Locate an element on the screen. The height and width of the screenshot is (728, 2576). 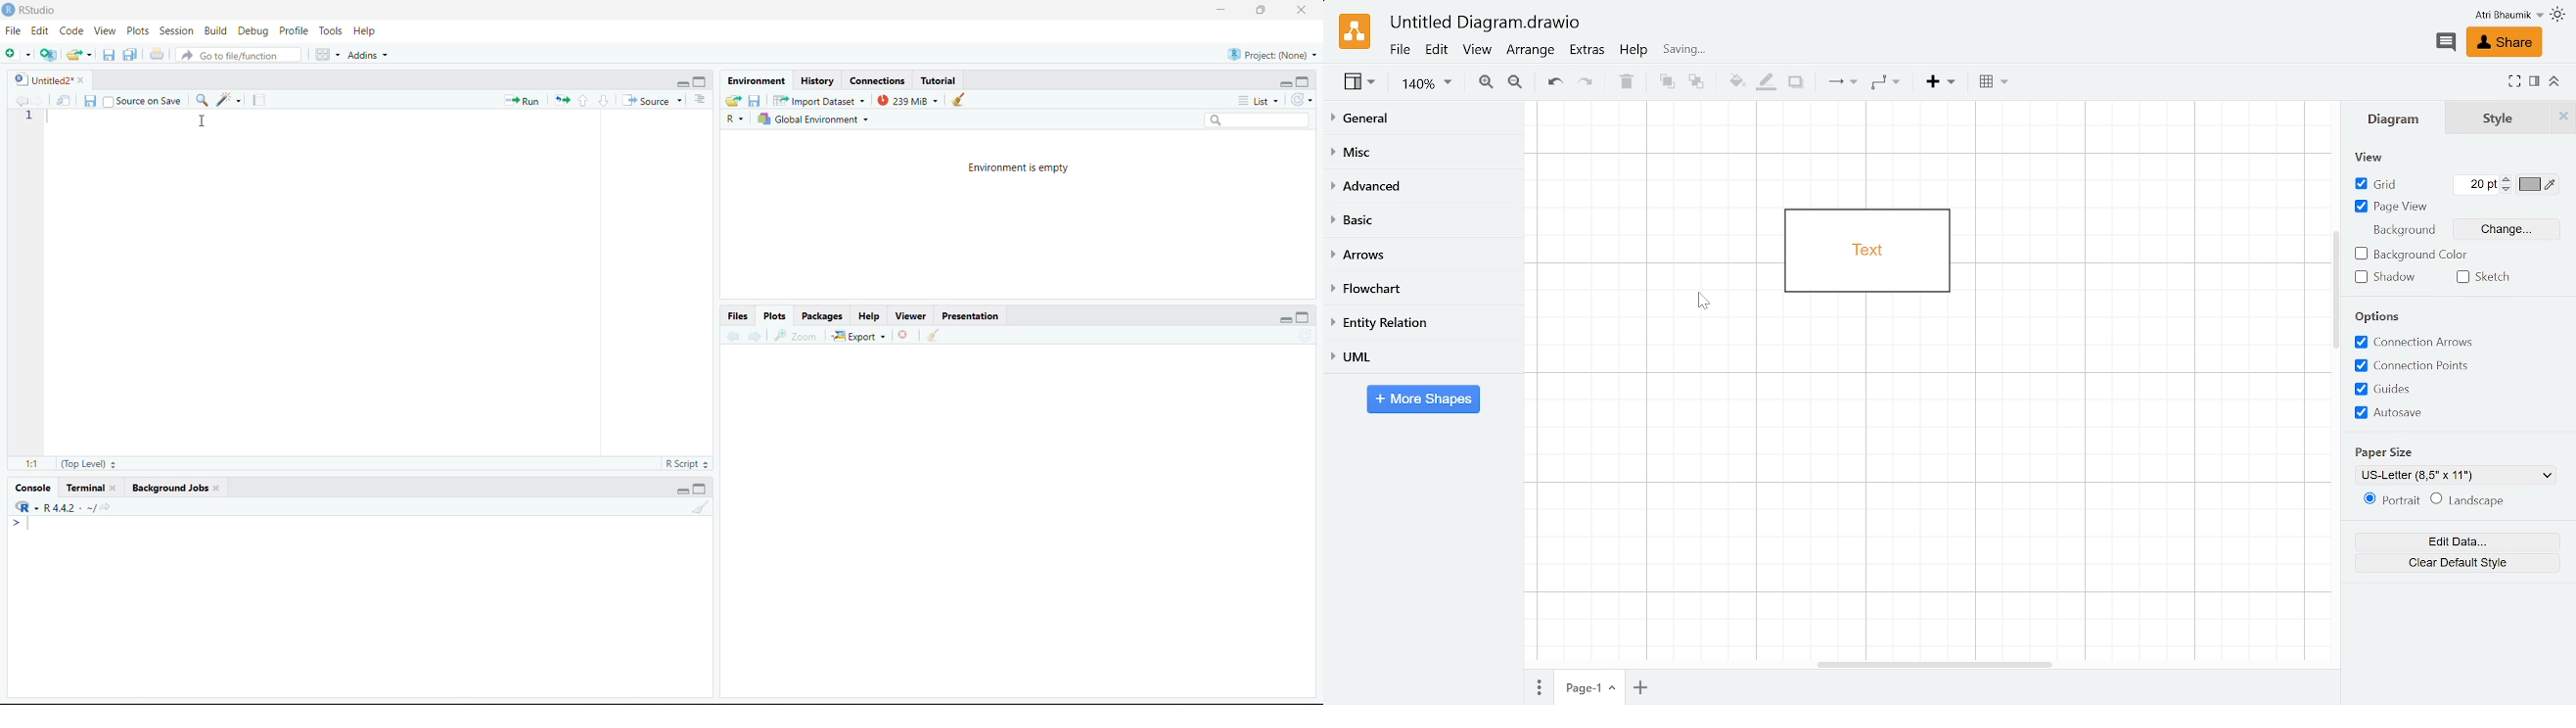
List is located at coordinates (1256, 103).